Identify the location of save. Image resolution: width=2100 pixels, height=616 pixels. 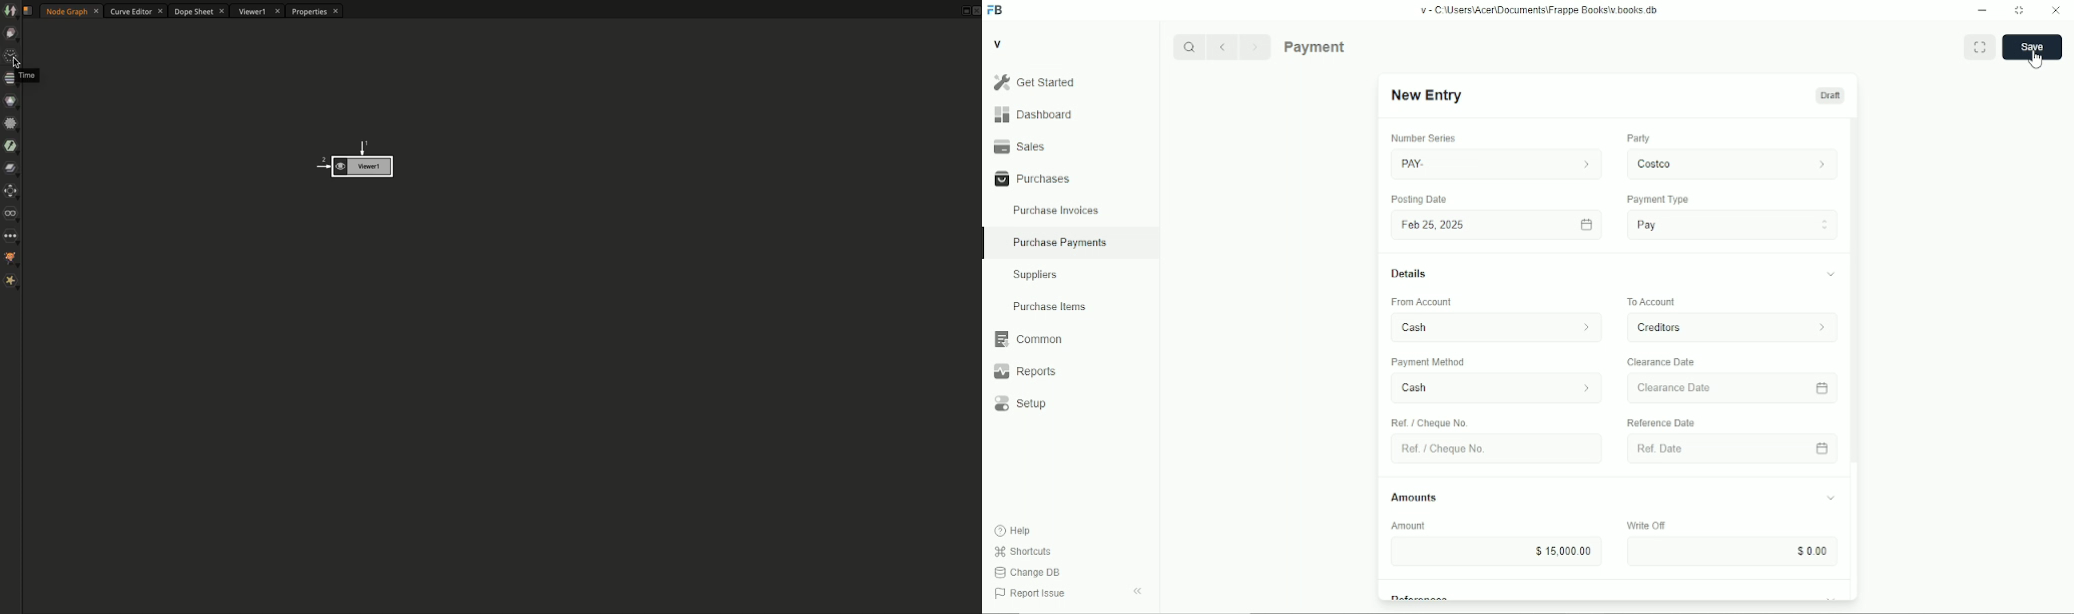
(2032, 47).